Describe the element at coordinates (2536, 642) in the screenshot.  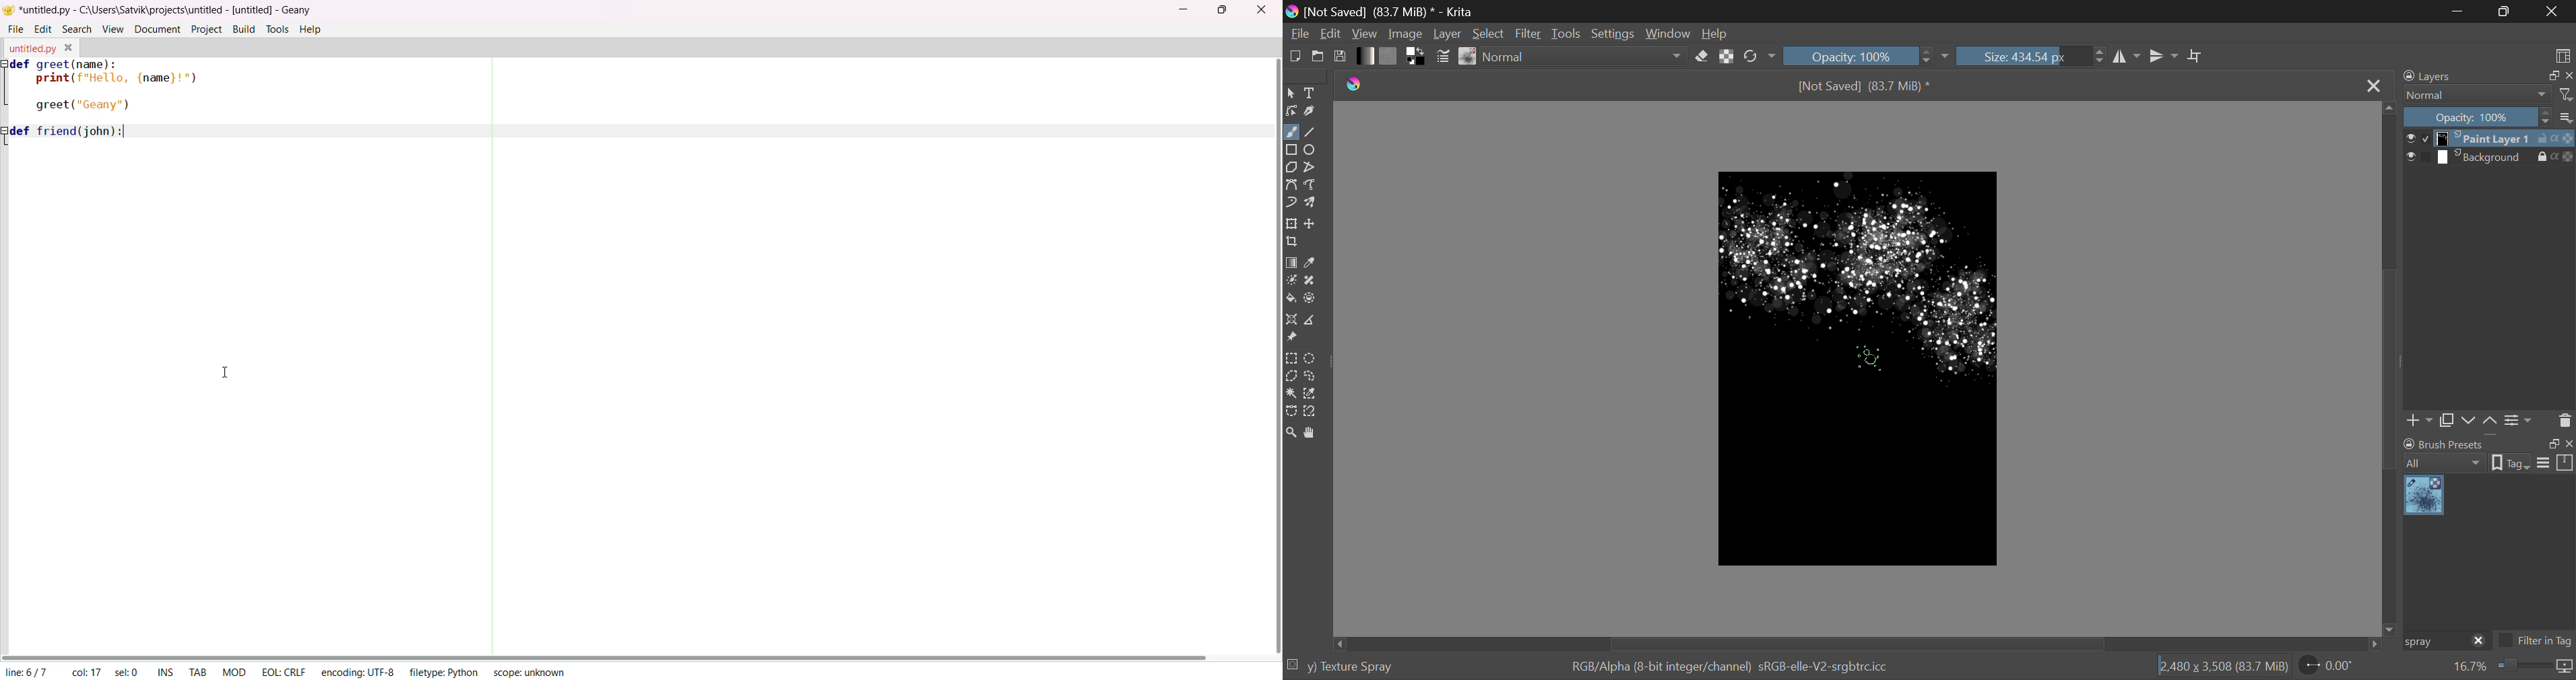
I see `Filter in Tag` at that location.